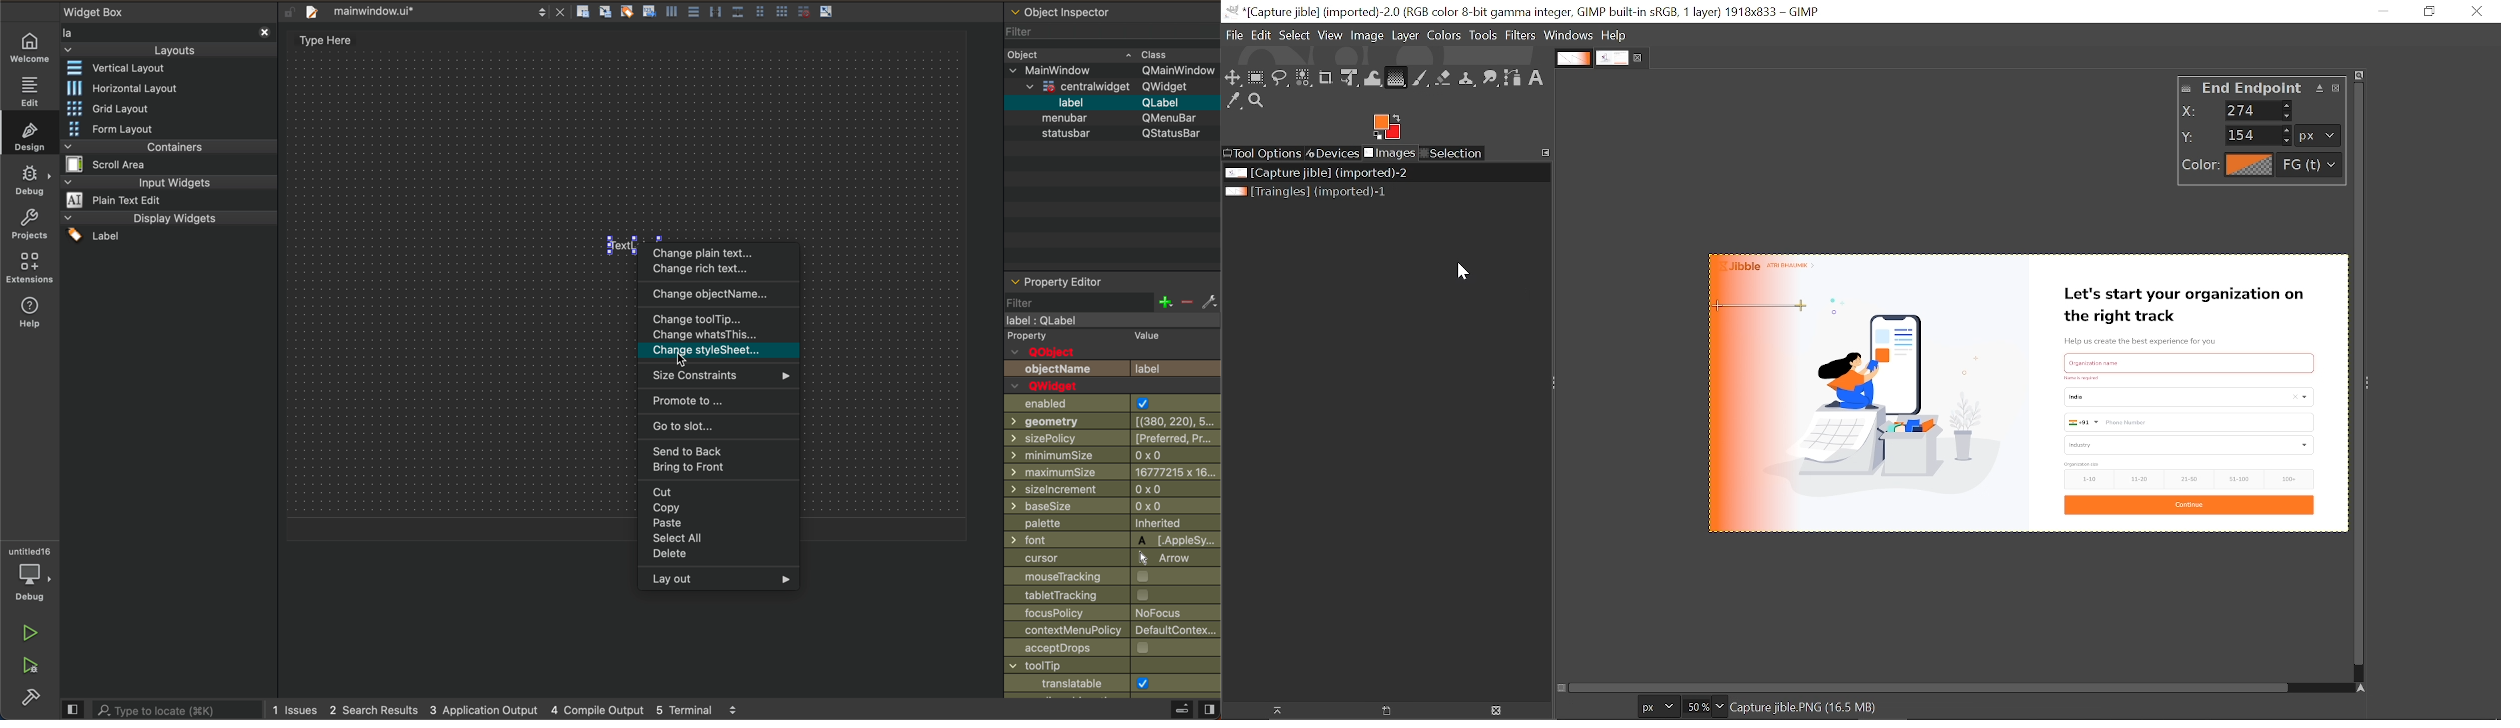 This screenshot has width=2520, height=728. Describe the element at coordinates (1562, 689) in the screenshot. I see `Toggle quick mask on/off` at that location.